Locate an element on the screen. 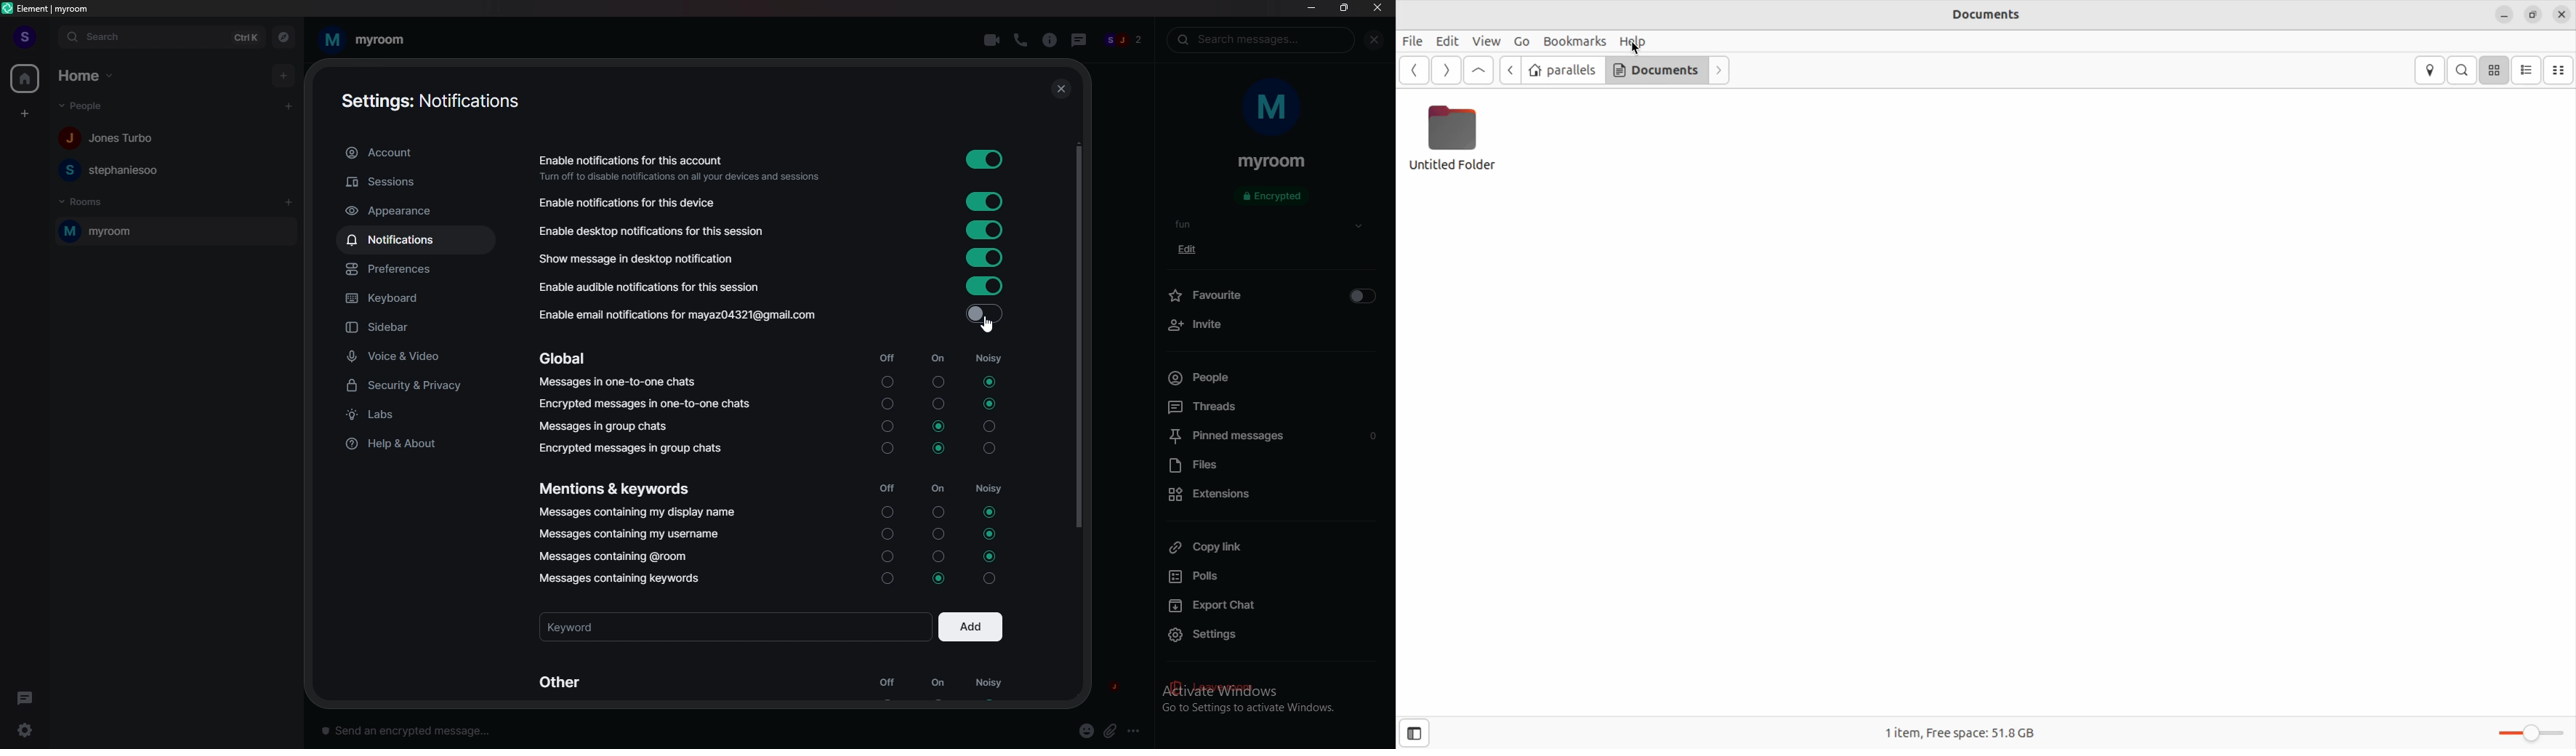 Image resolution: width=2576 pixels, height=756 pixels. topic is located at coordinates (1194, 224).